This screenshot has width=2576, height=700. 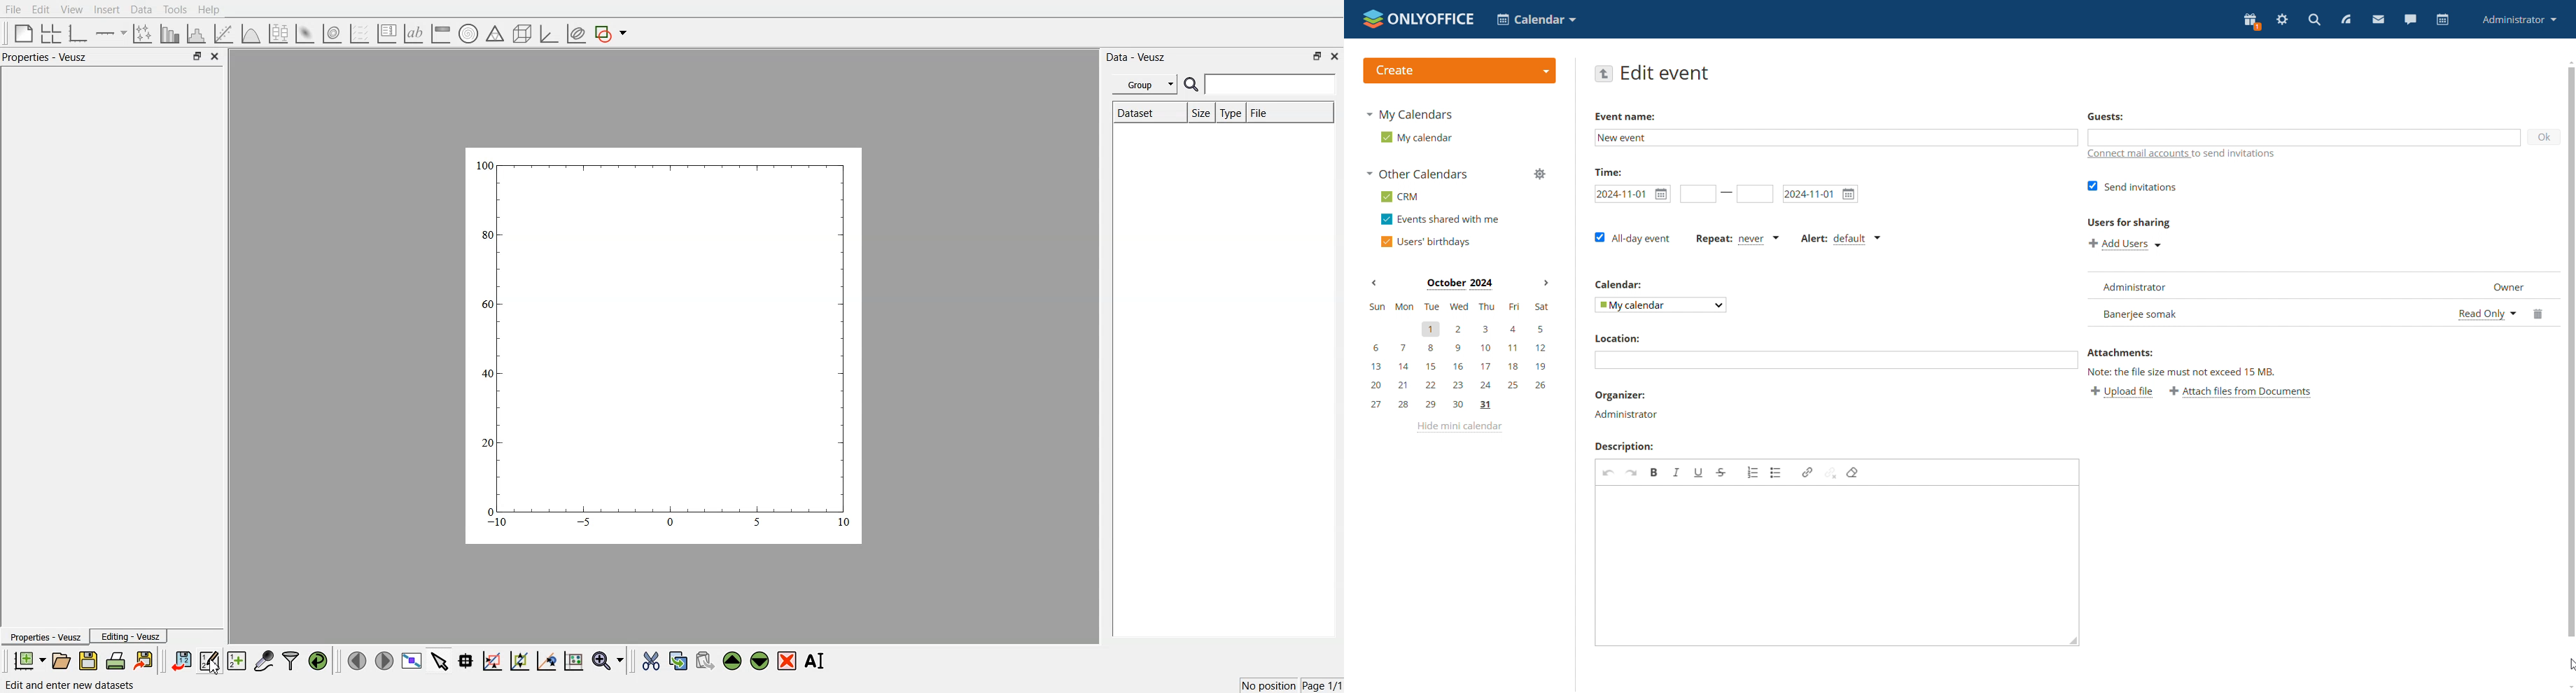 What do you see at coordinates (734, 662) in the screenshot?
I see `move the selected widgets up` at bounding box center [734, 662].